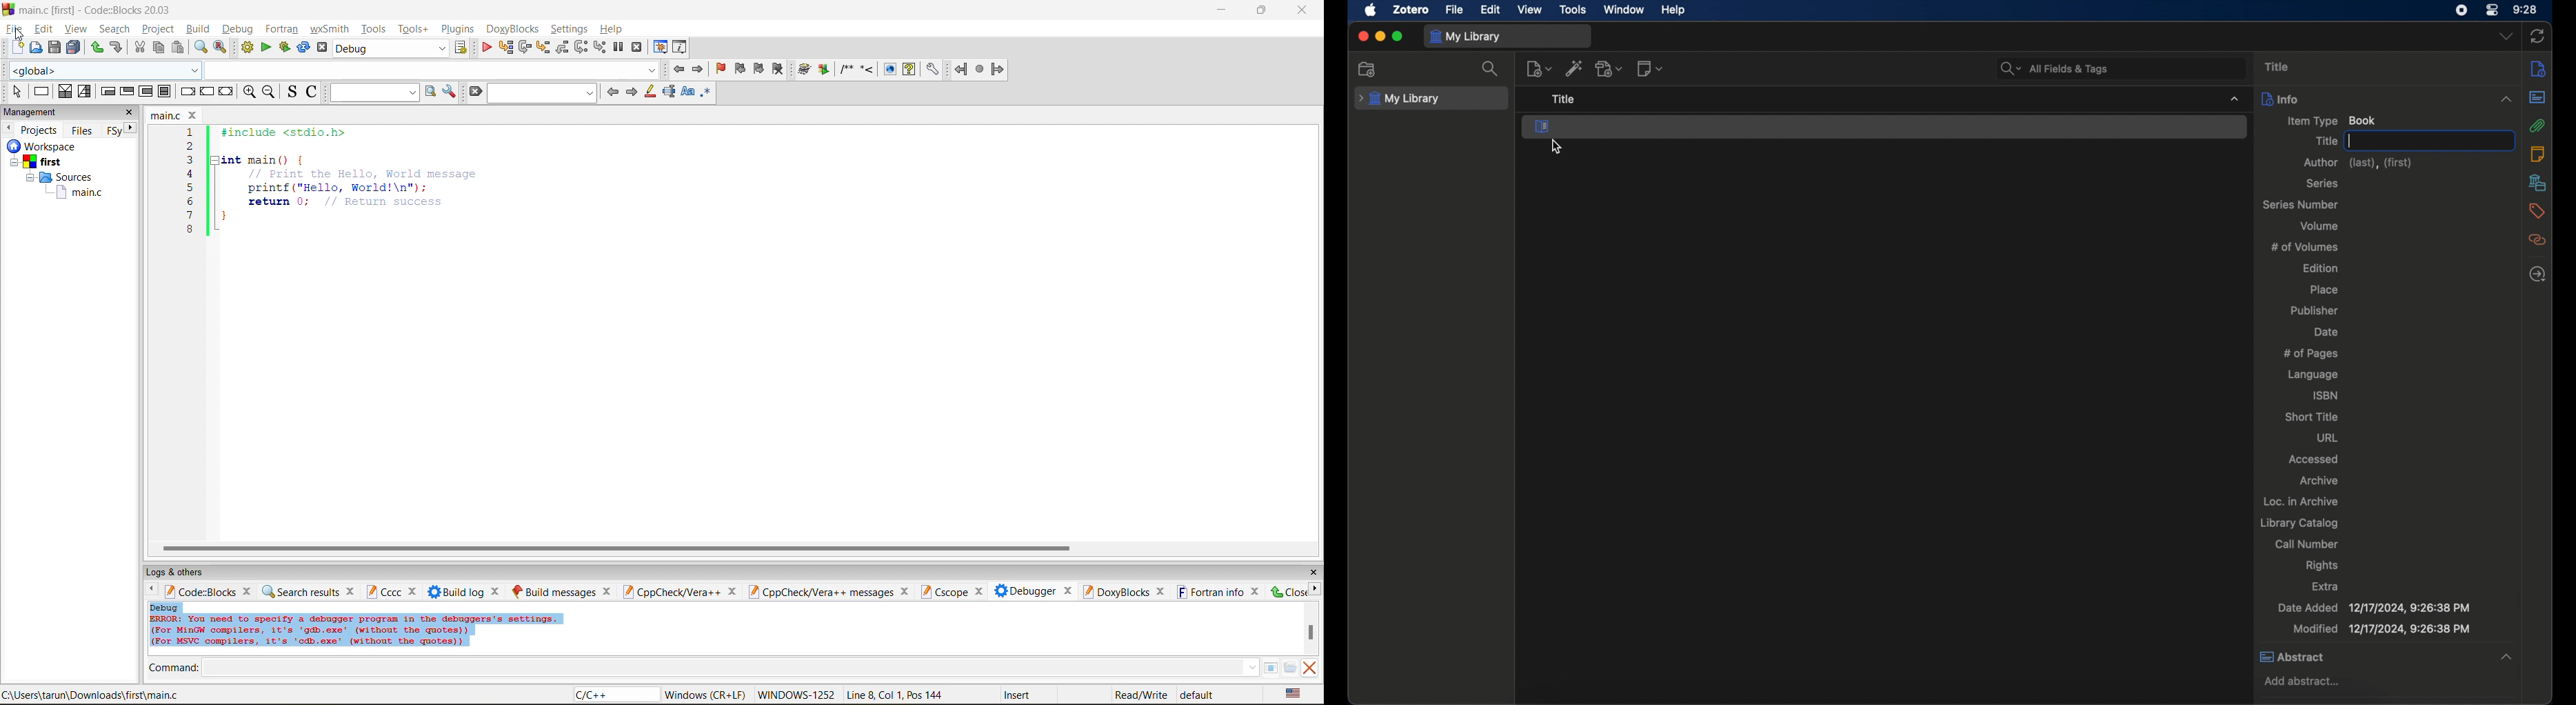  What do you see at coordinates (249, 590) in the screenshot?
I see `close` at bounding box center [249, 590].